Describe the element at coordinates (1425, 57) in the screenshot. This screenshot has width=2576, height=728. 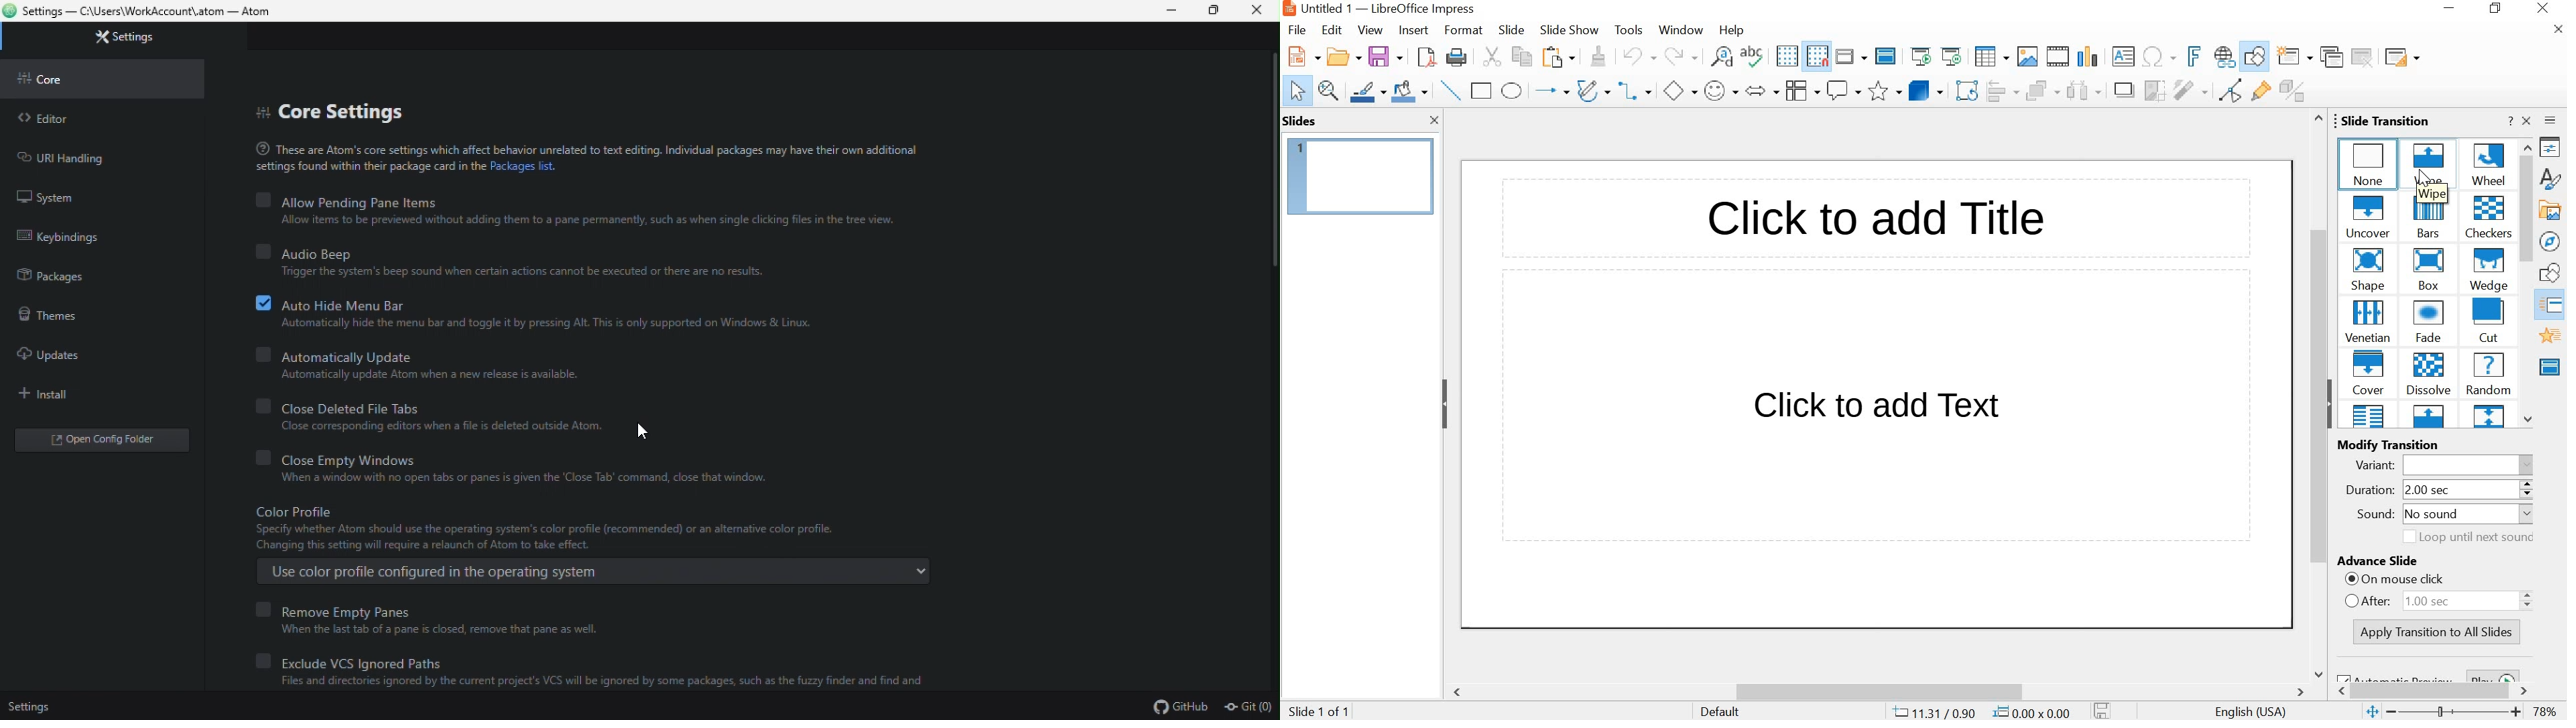
I see `SAVE AS PDF` at that location.